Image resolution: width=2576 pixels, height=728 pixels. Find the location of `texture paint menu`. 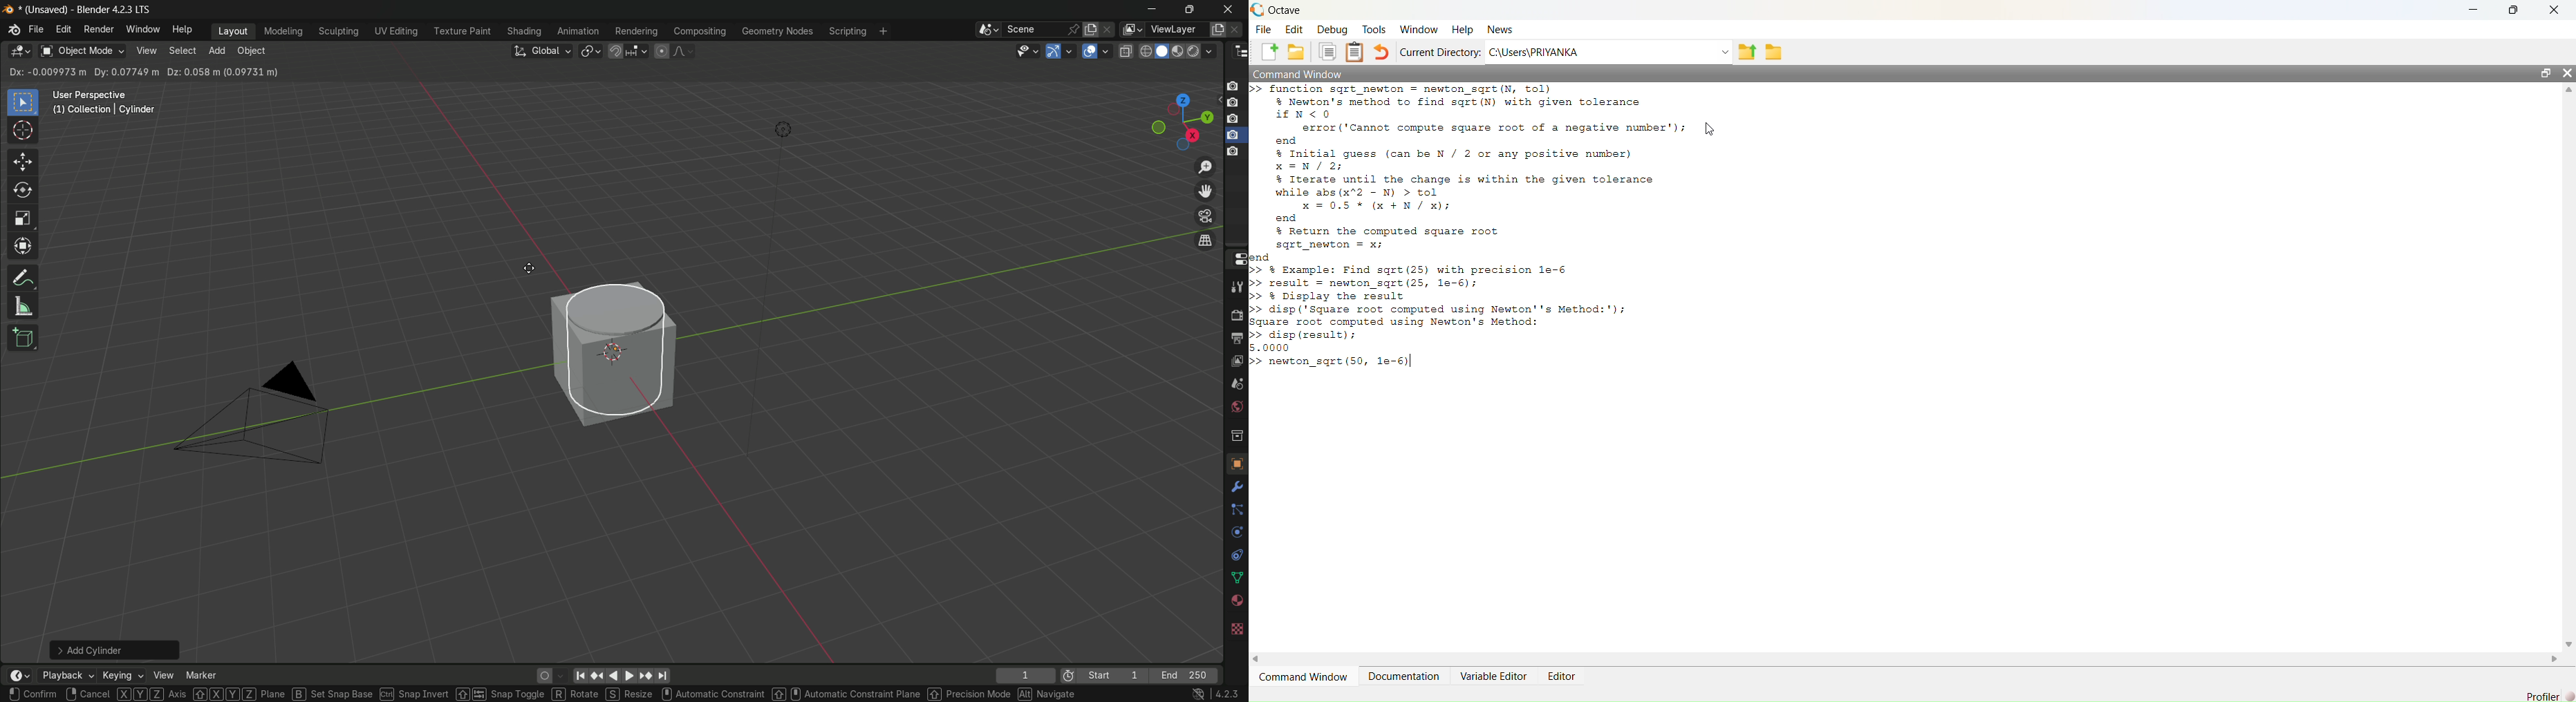

texture paint menu is located at coordinates (463, 31).